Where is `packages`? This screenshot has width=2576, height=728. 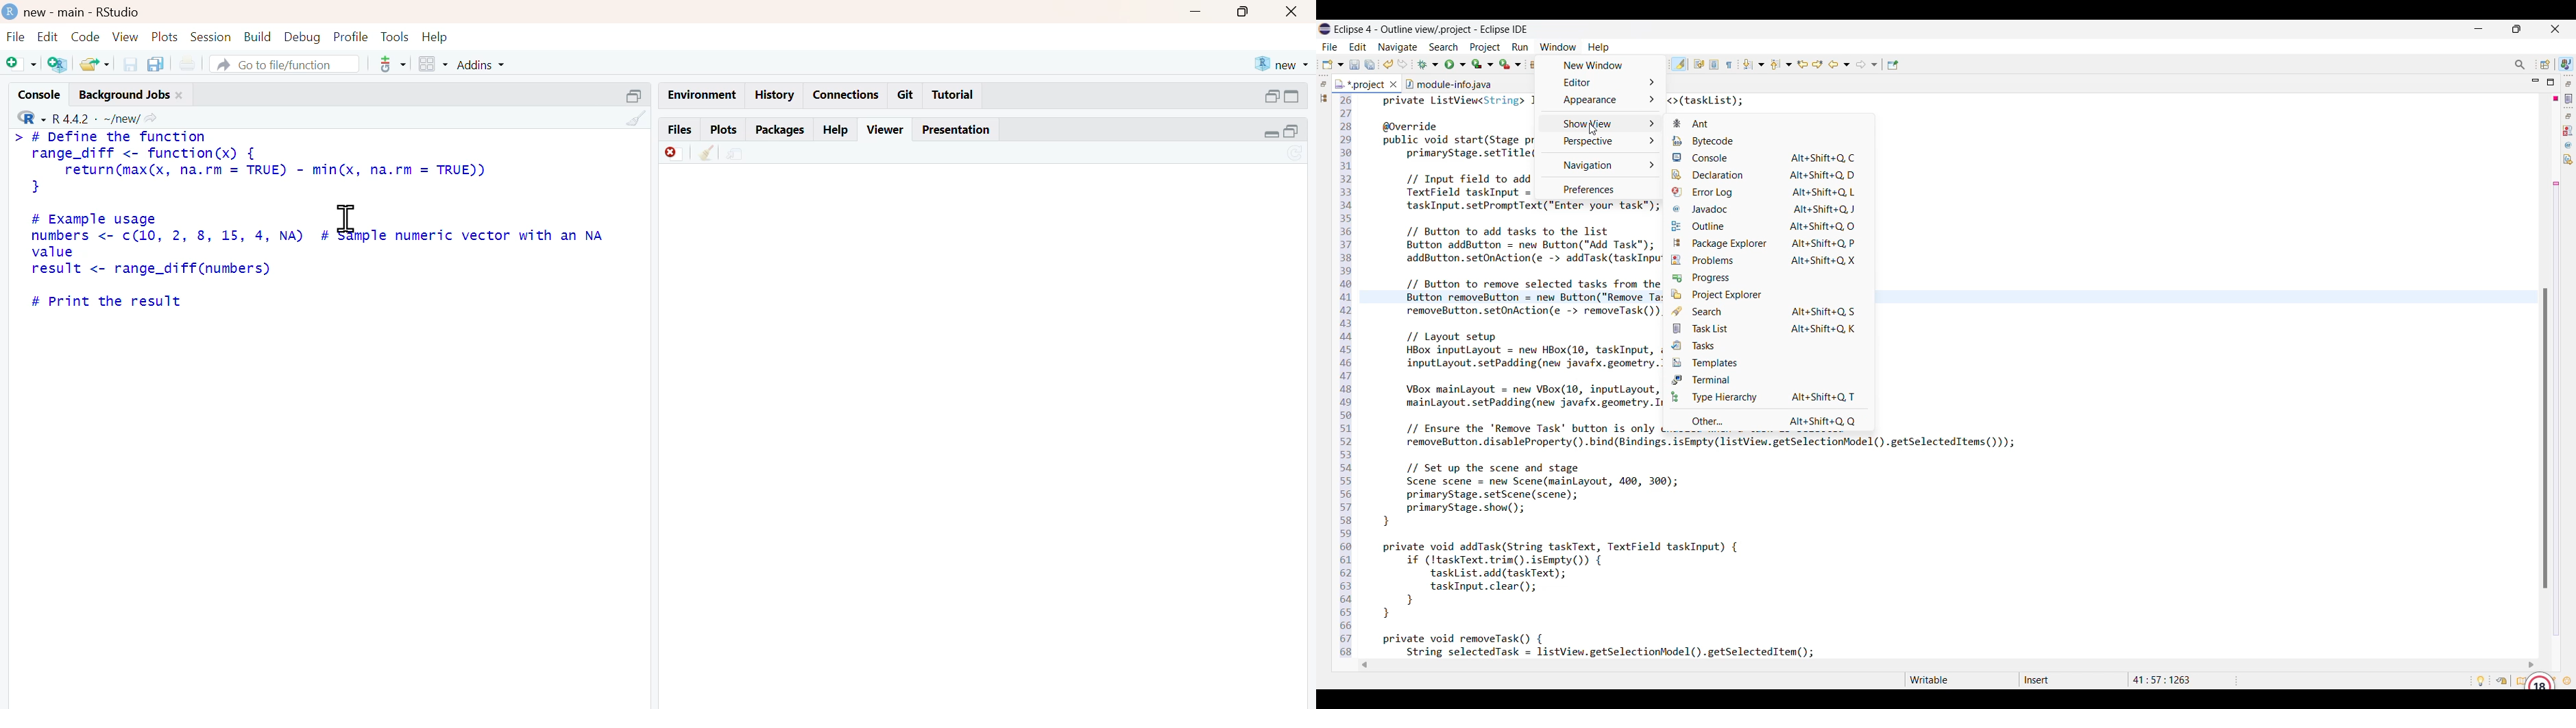
packages is located at coordinates (780, 131).